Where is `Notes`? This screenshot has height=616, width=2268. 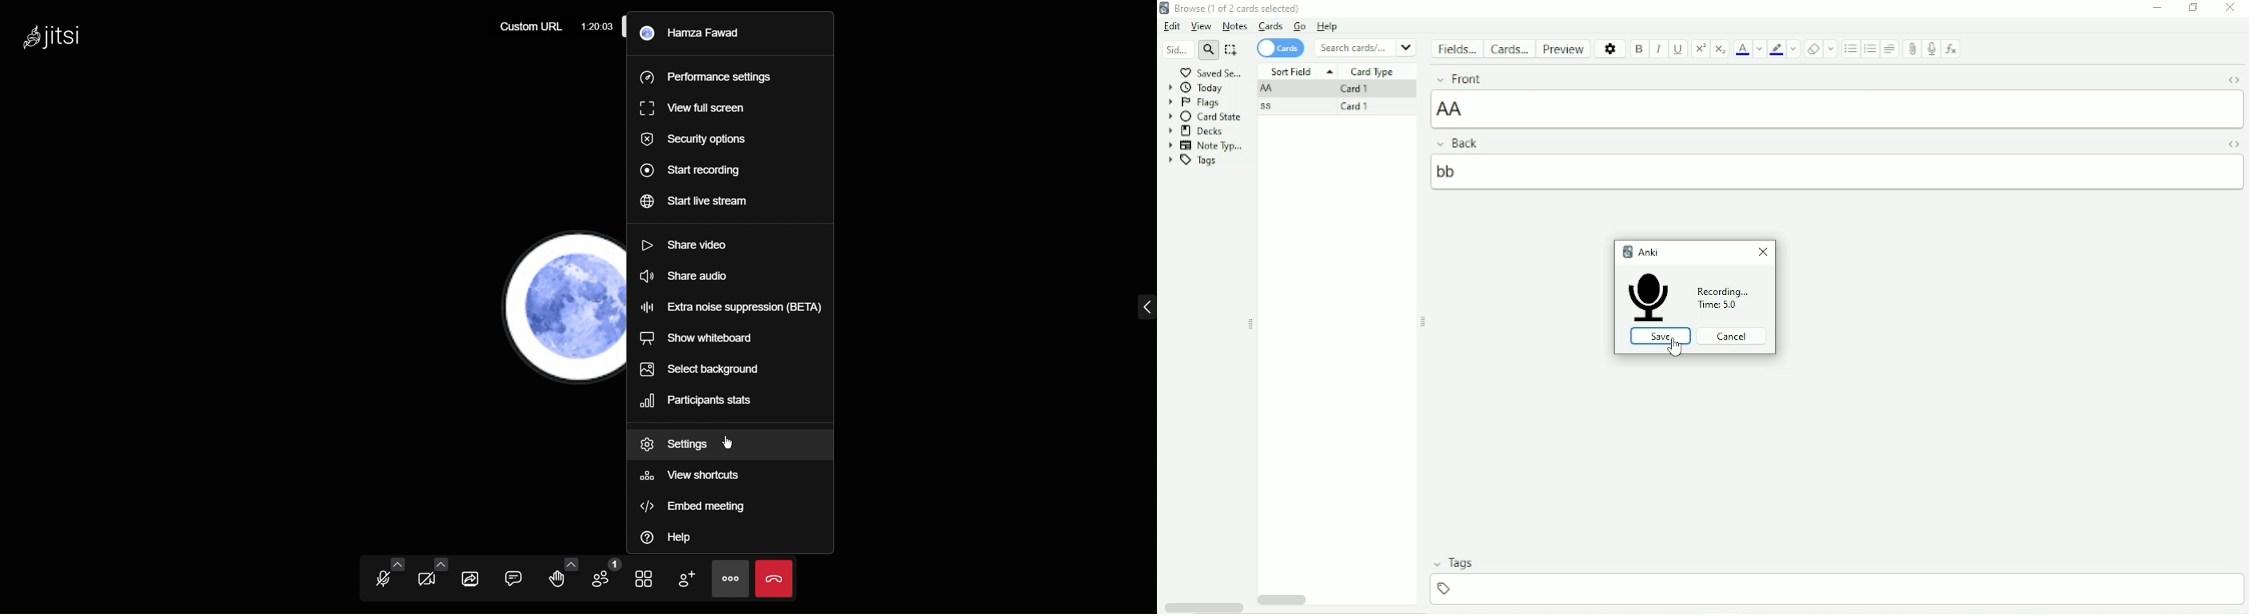 Notes is located at coordinates (1235, 26).